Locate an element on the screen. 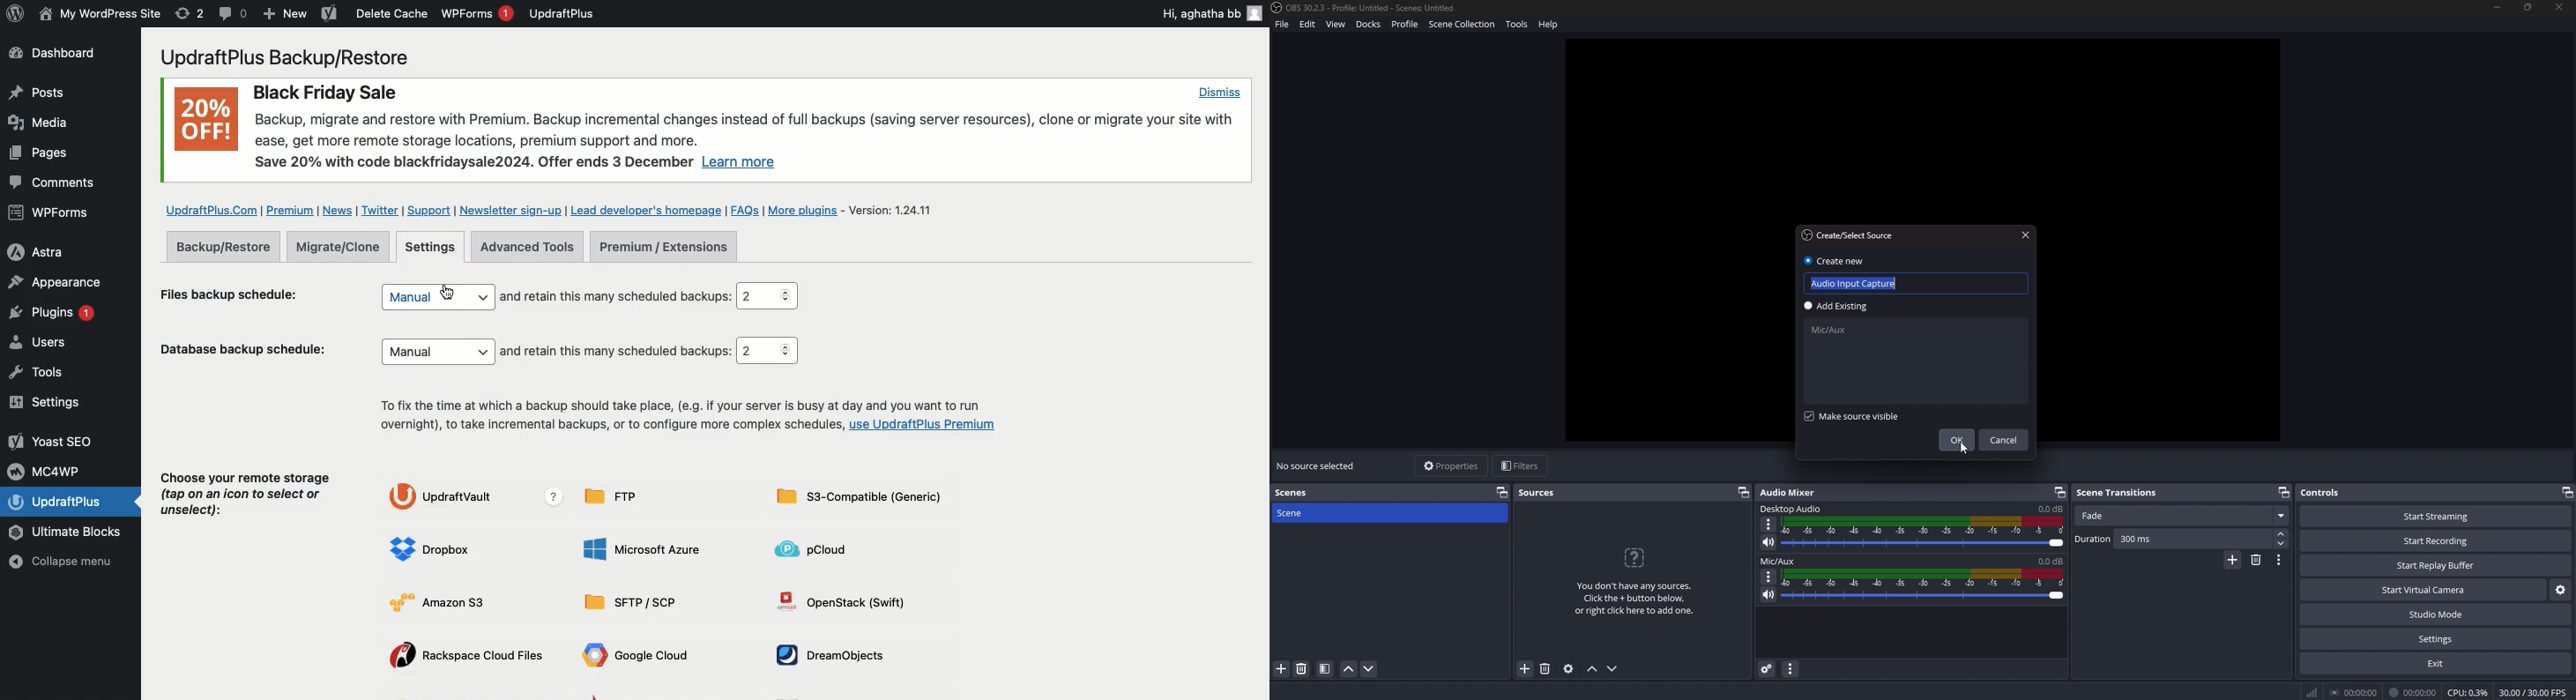  pop out is located at coordinates (2569, 492).